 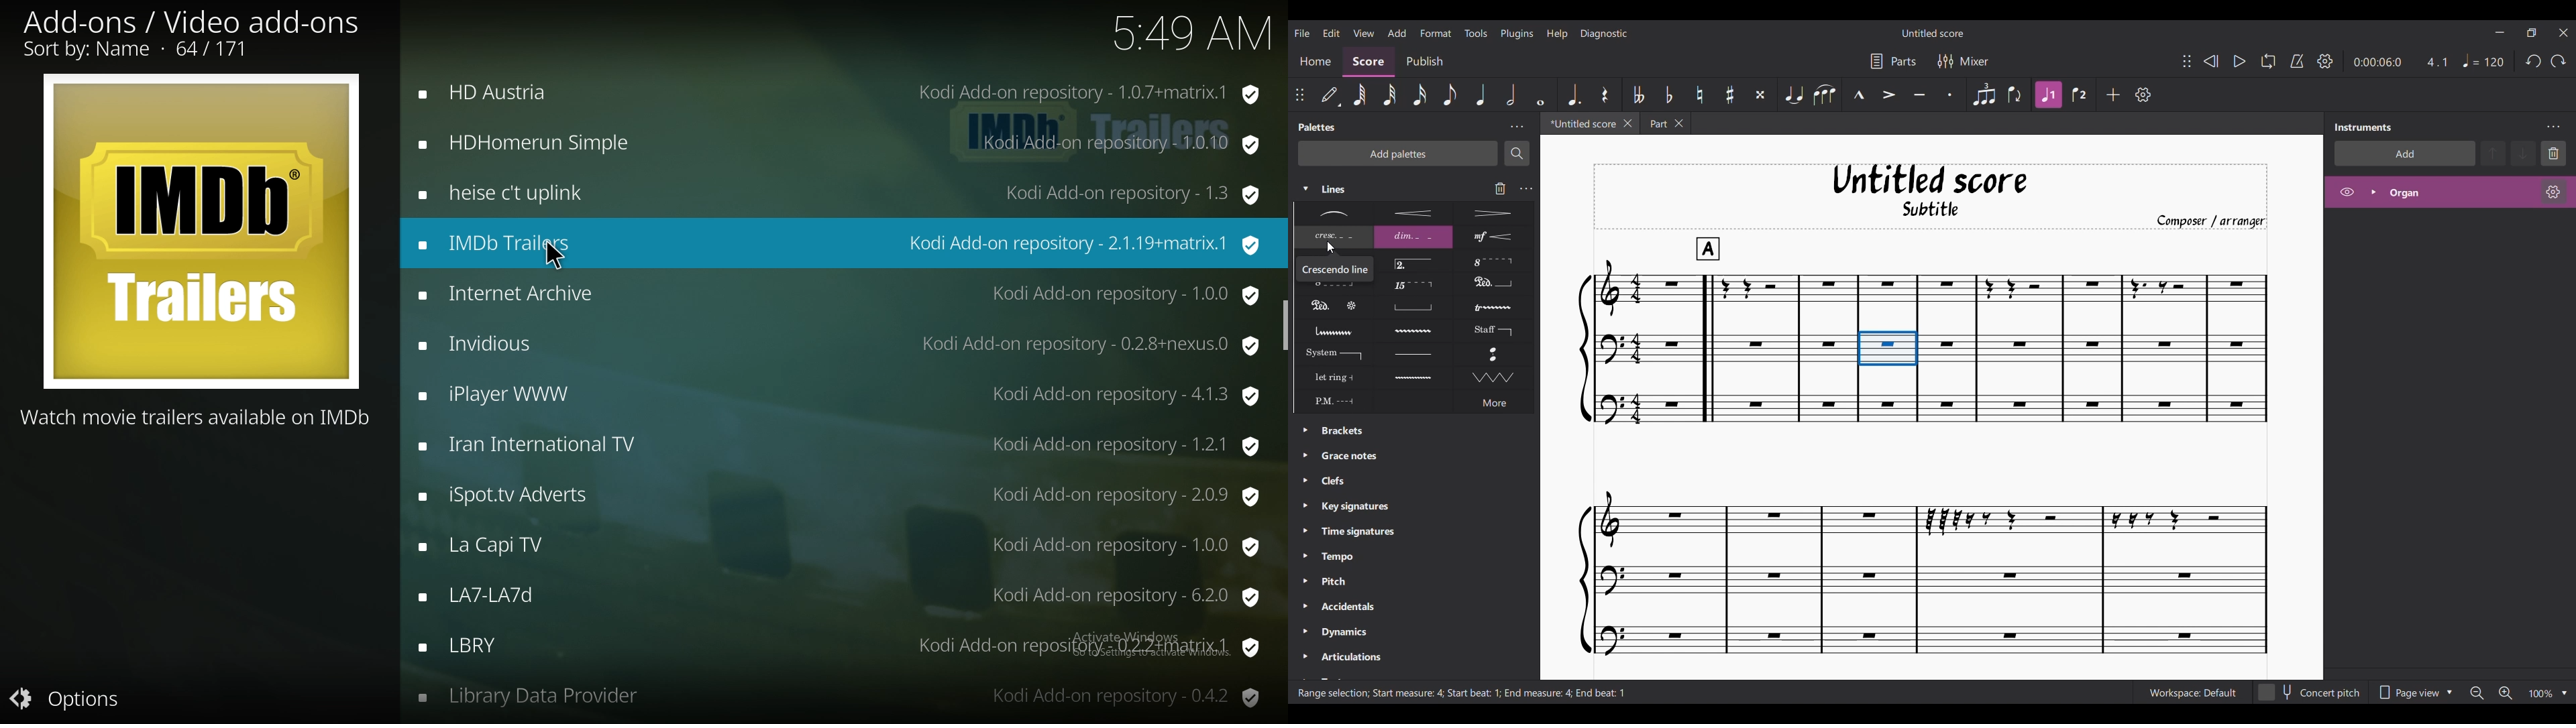 What do you see at coordinates (1283, 324) in the screenshot?
I see `scroll bar` at bounding box center [1283, 324].